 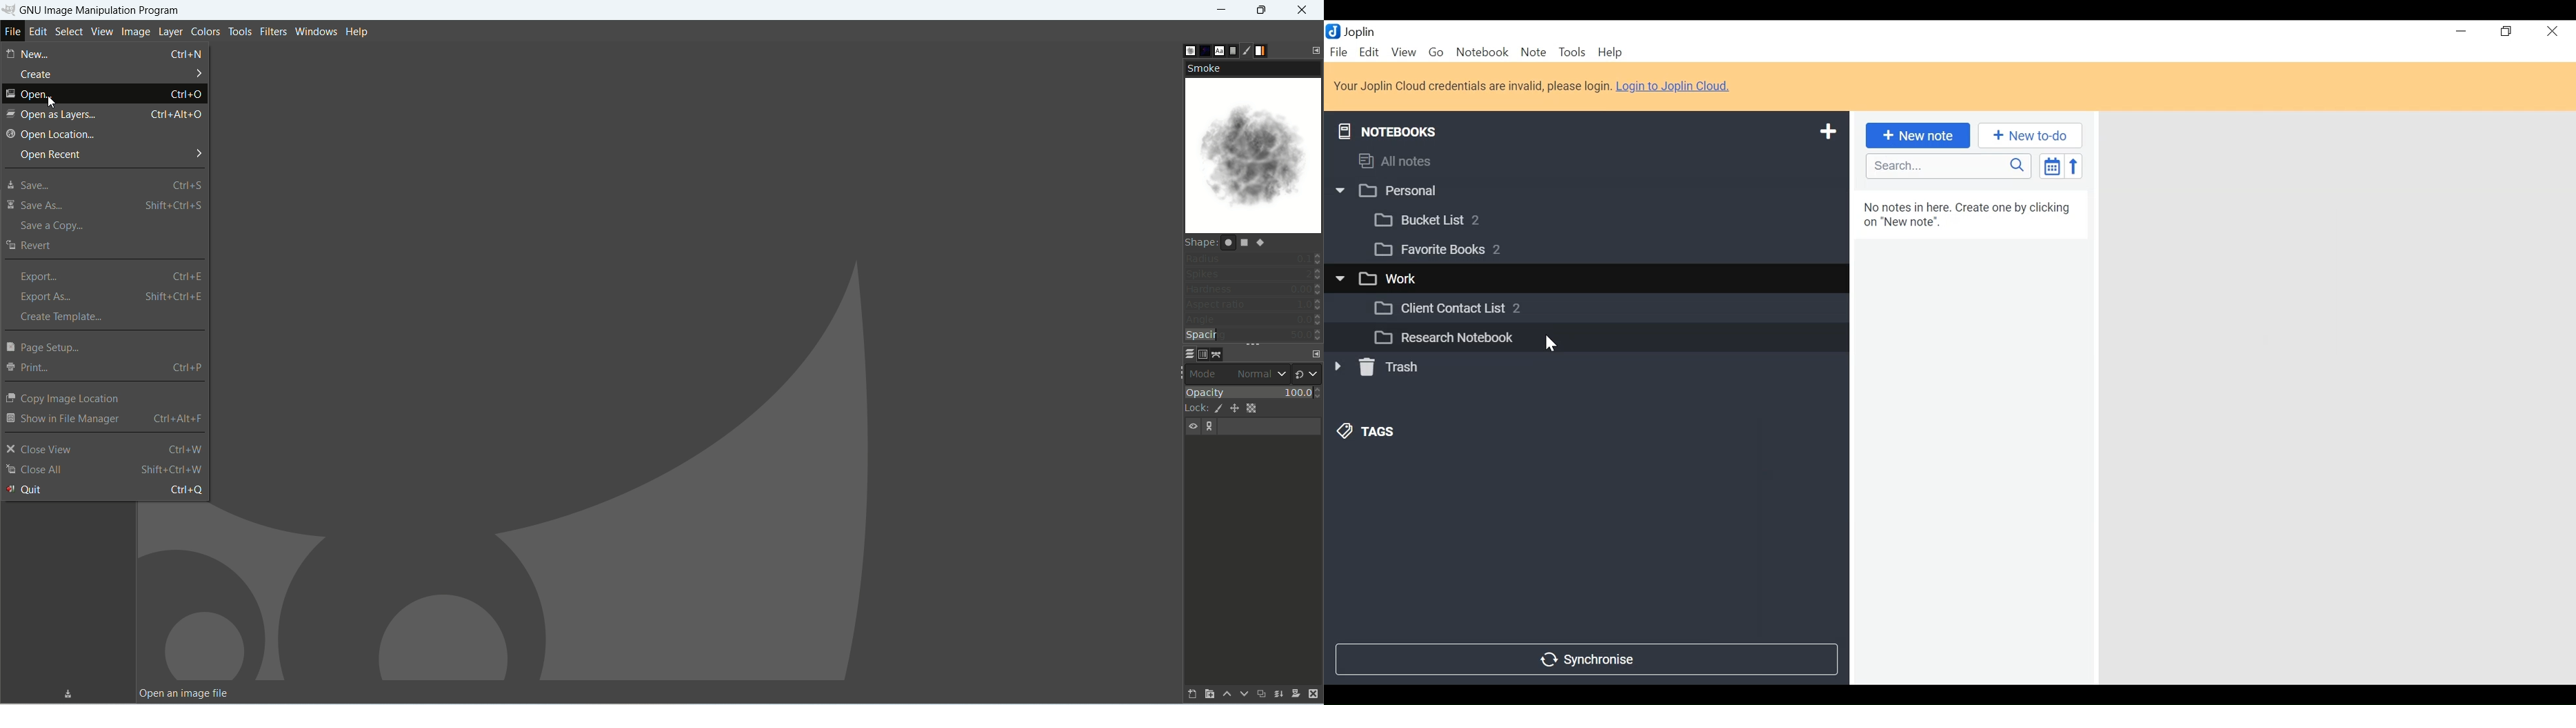 I want to click on [3 Favorite Books 2, so click(x=1448, y=250).